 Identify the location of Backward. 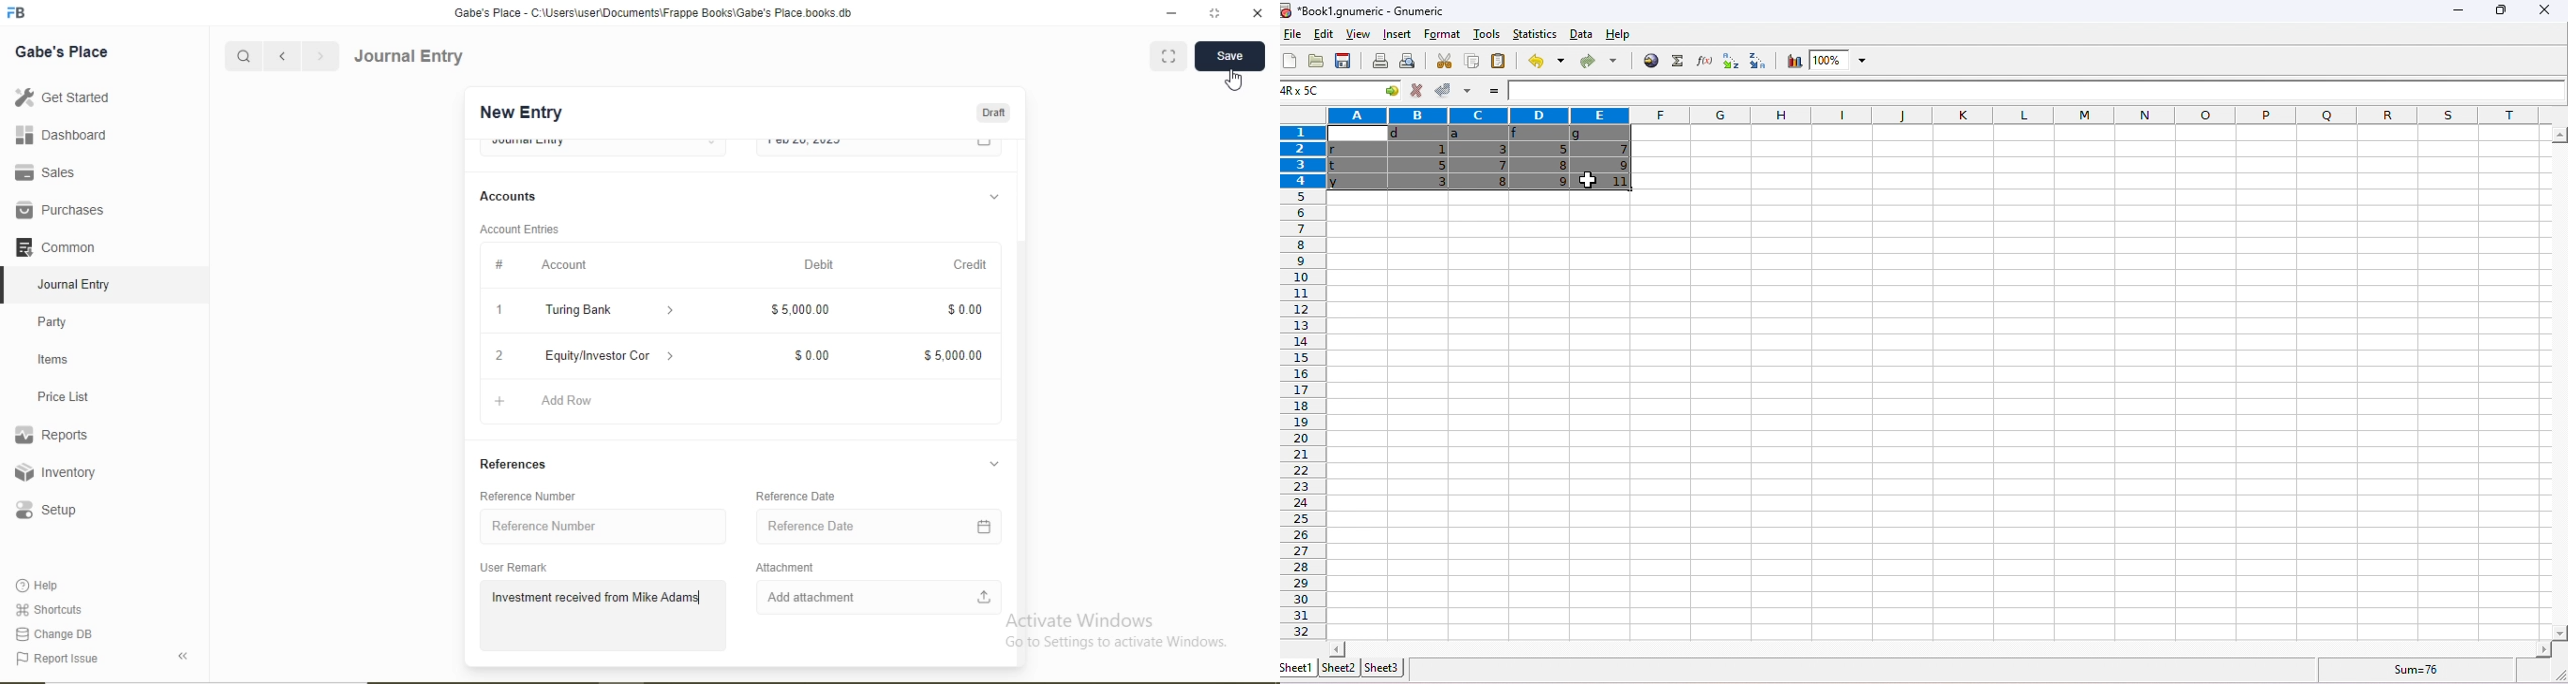
(282, 57).